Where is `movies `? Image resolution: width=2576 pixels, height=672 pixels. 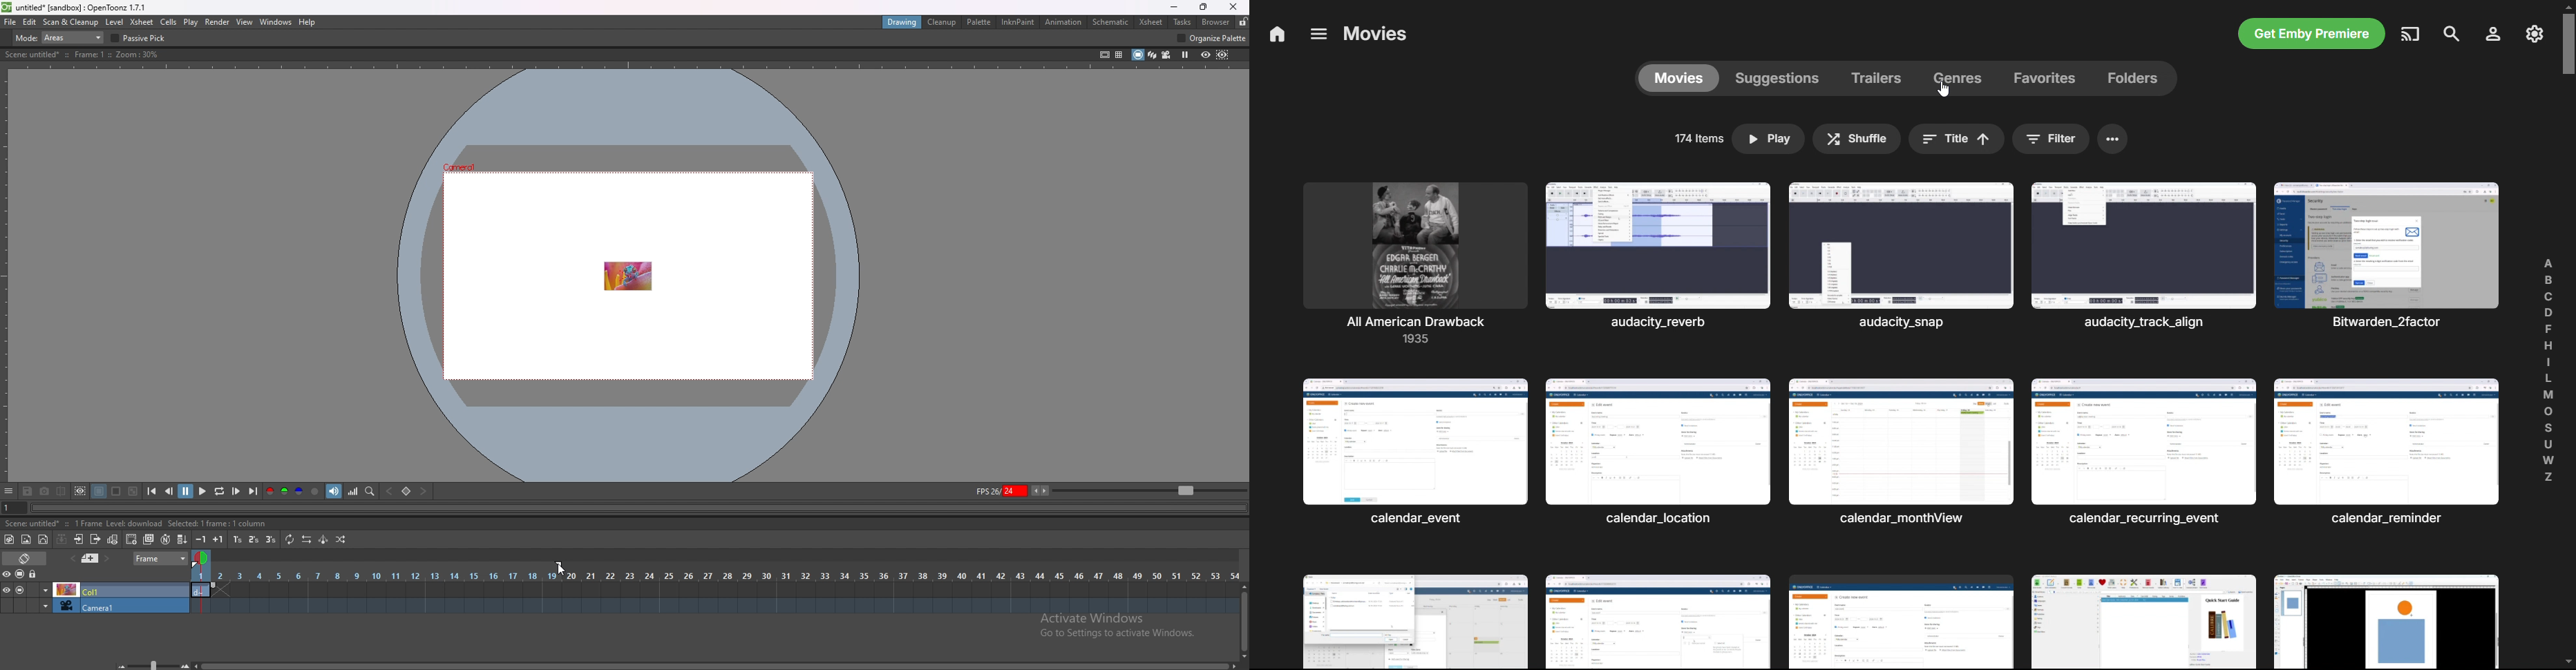
movies  is located at coordinates (1376, 33).